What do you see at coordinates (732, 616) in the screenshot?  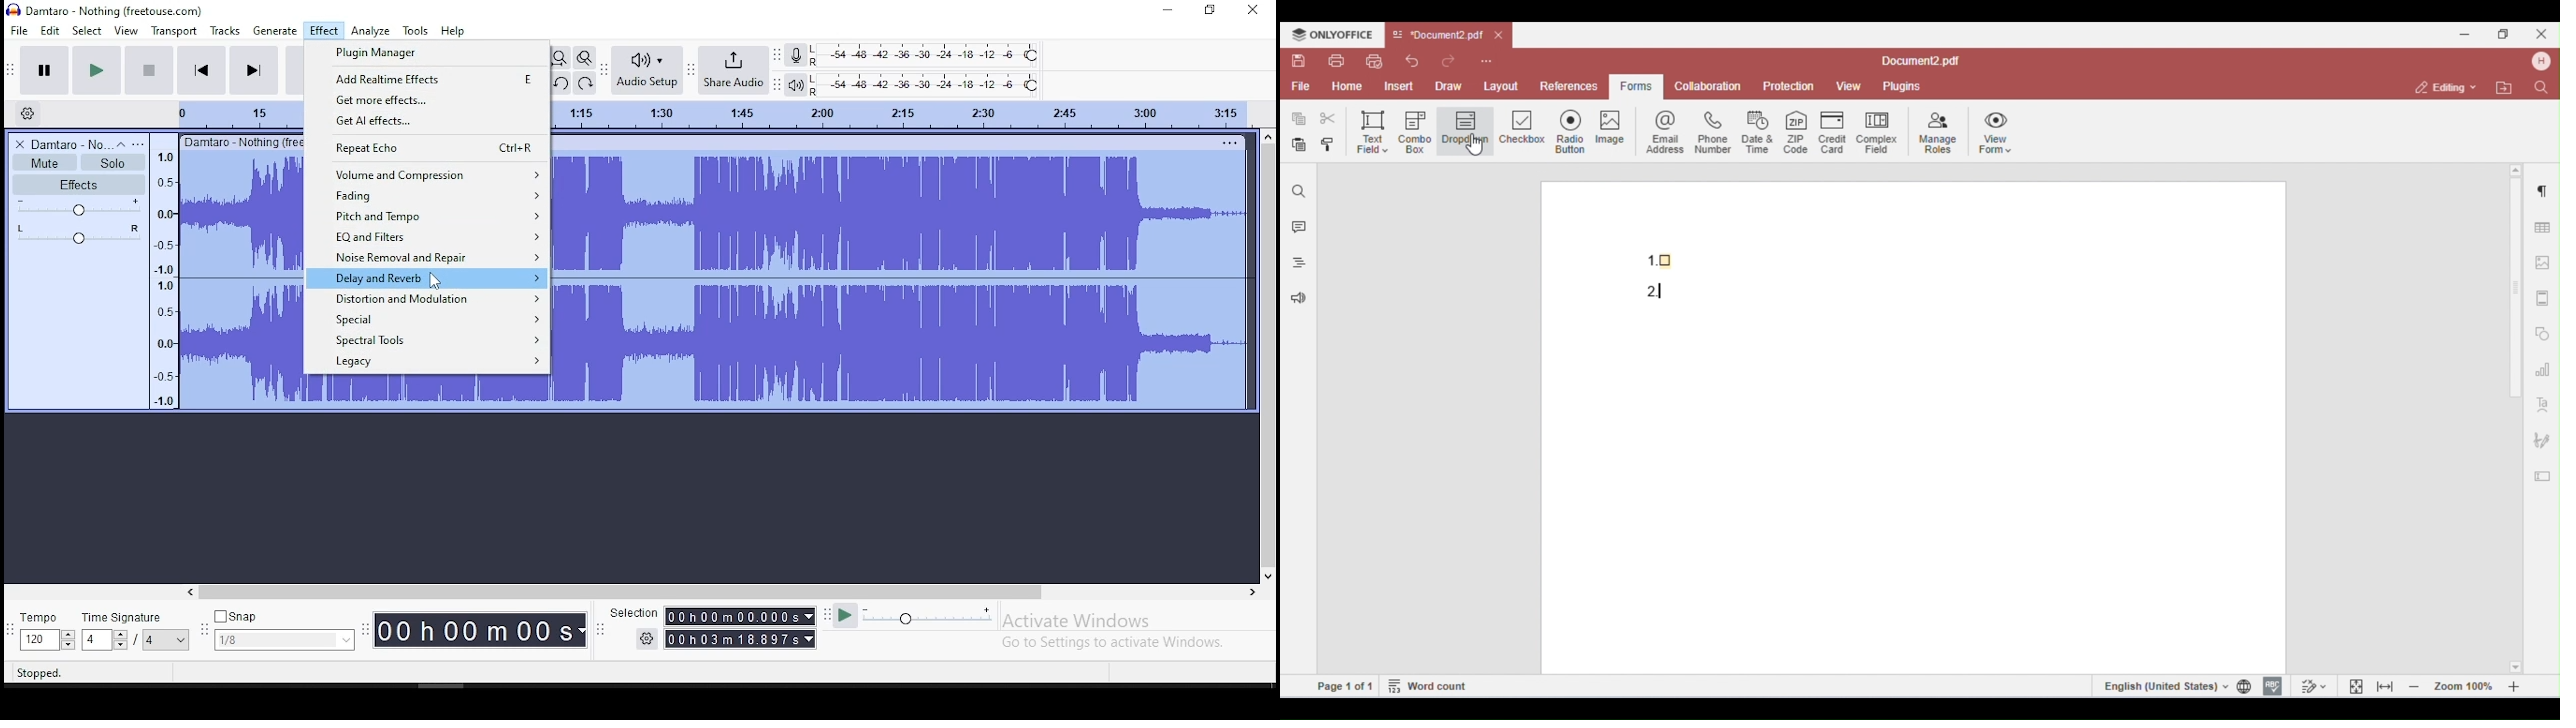 I see `00h01m00.000` at bounding box center [732, 616].